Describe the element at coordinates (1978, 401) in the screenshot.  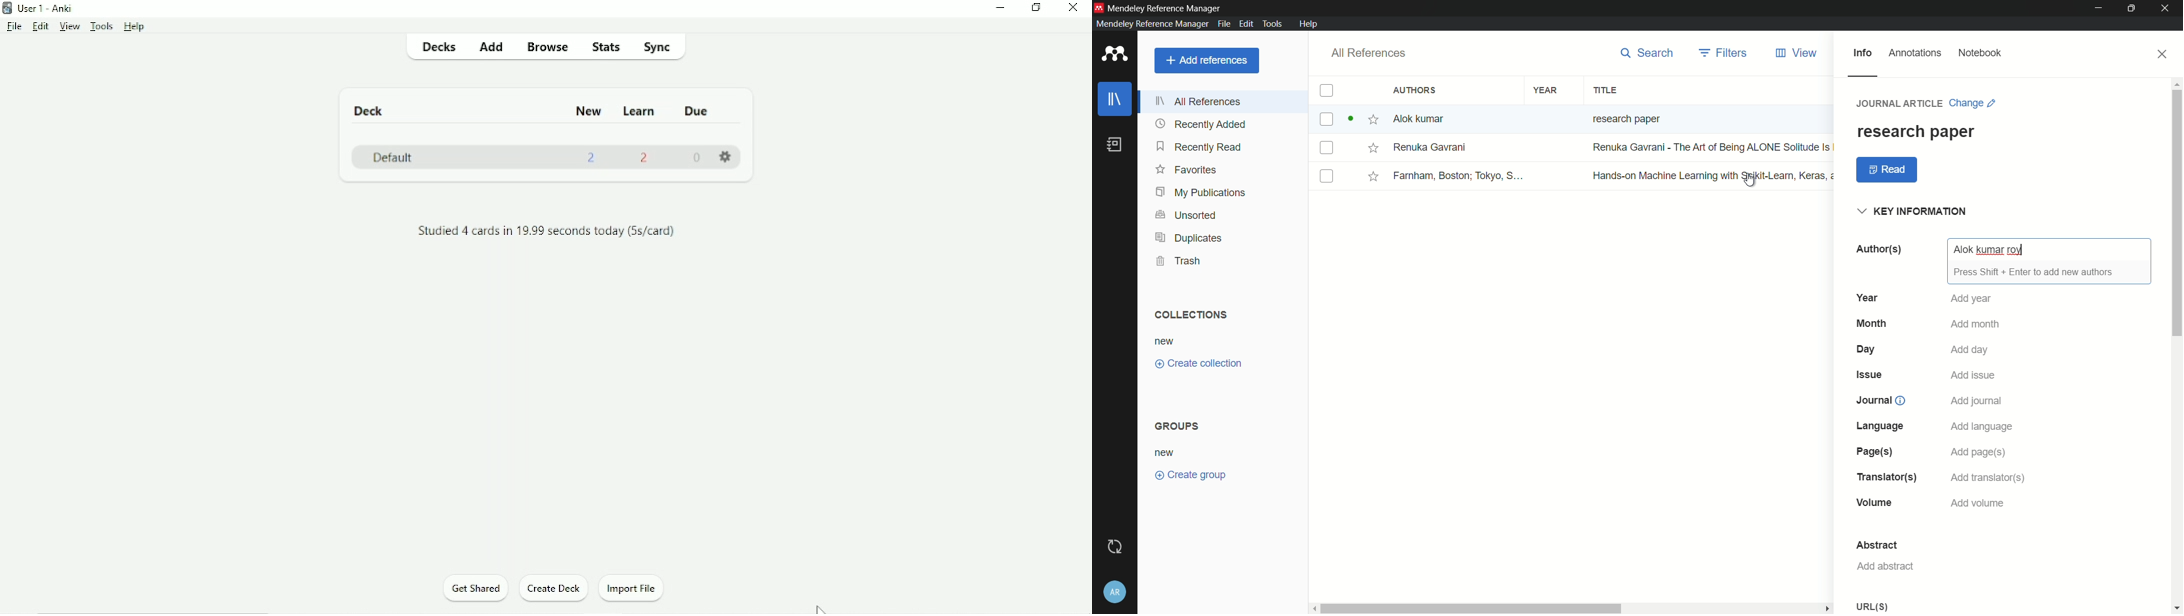
I see `add journal` at that location.